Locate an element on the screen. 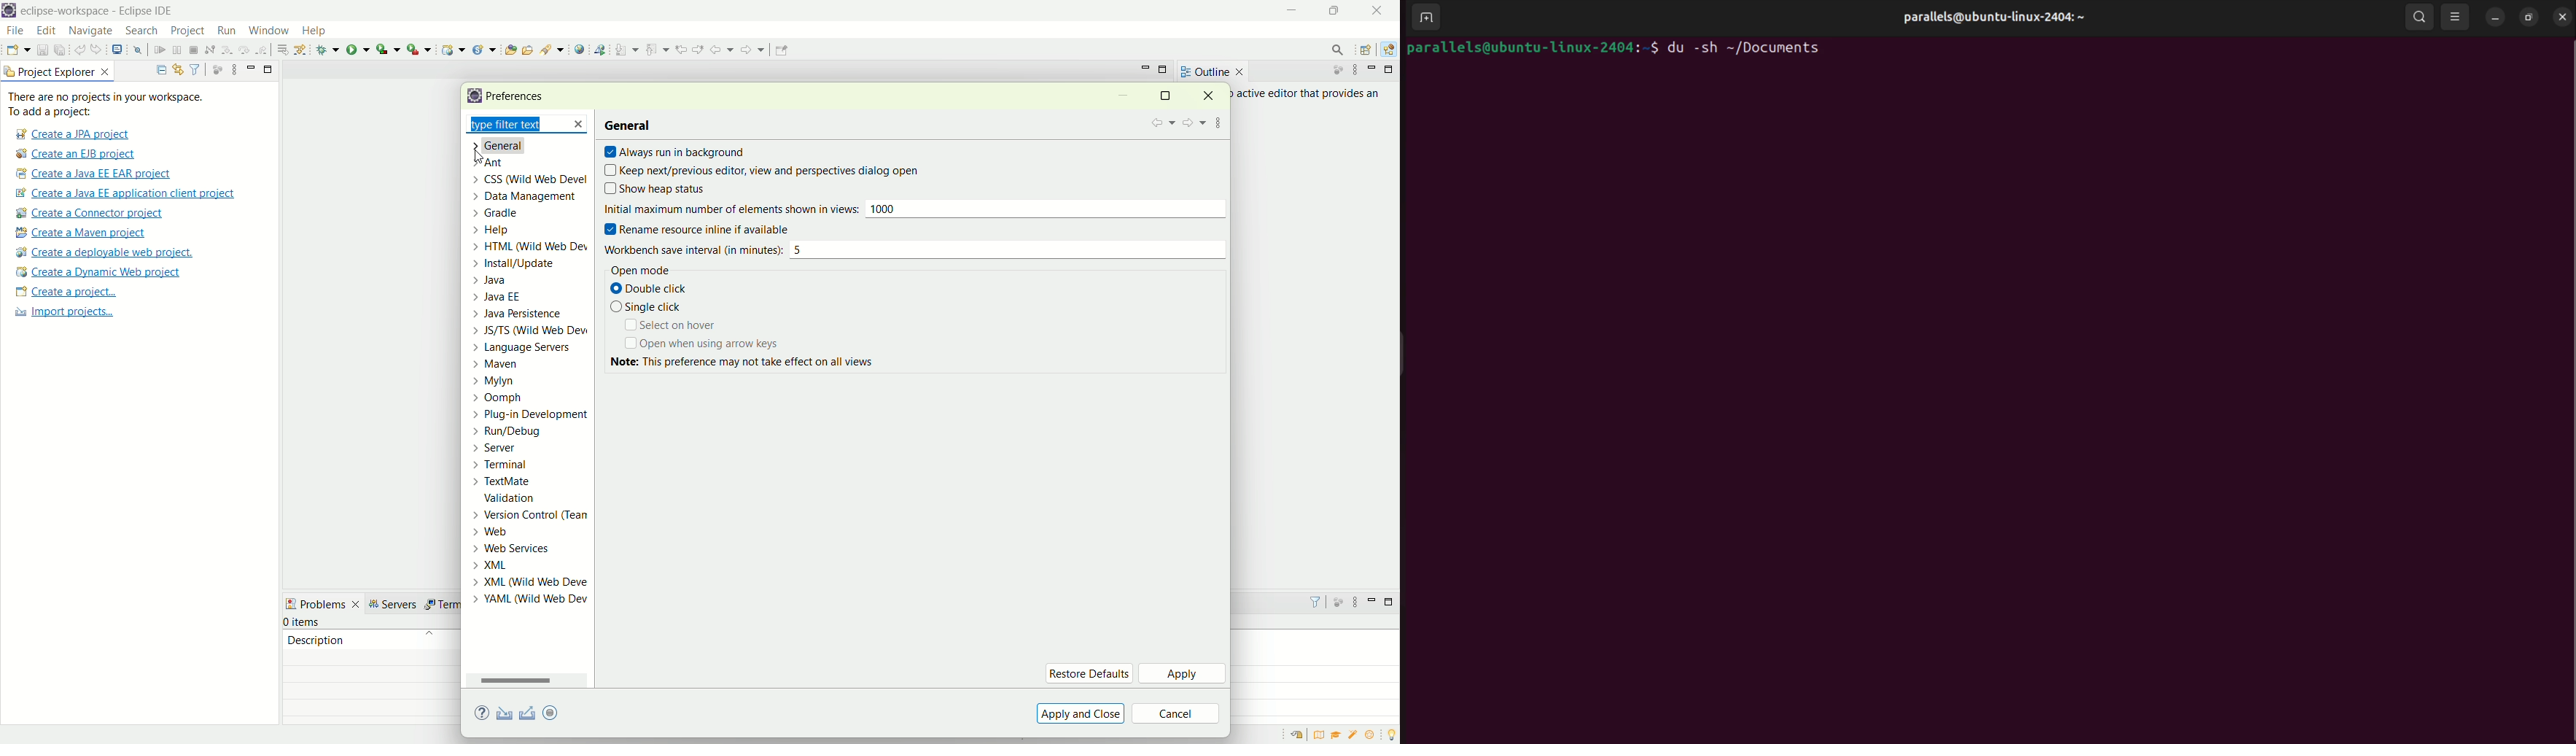 The image size is (2576, 756). back is located at coordinates (725, 49).